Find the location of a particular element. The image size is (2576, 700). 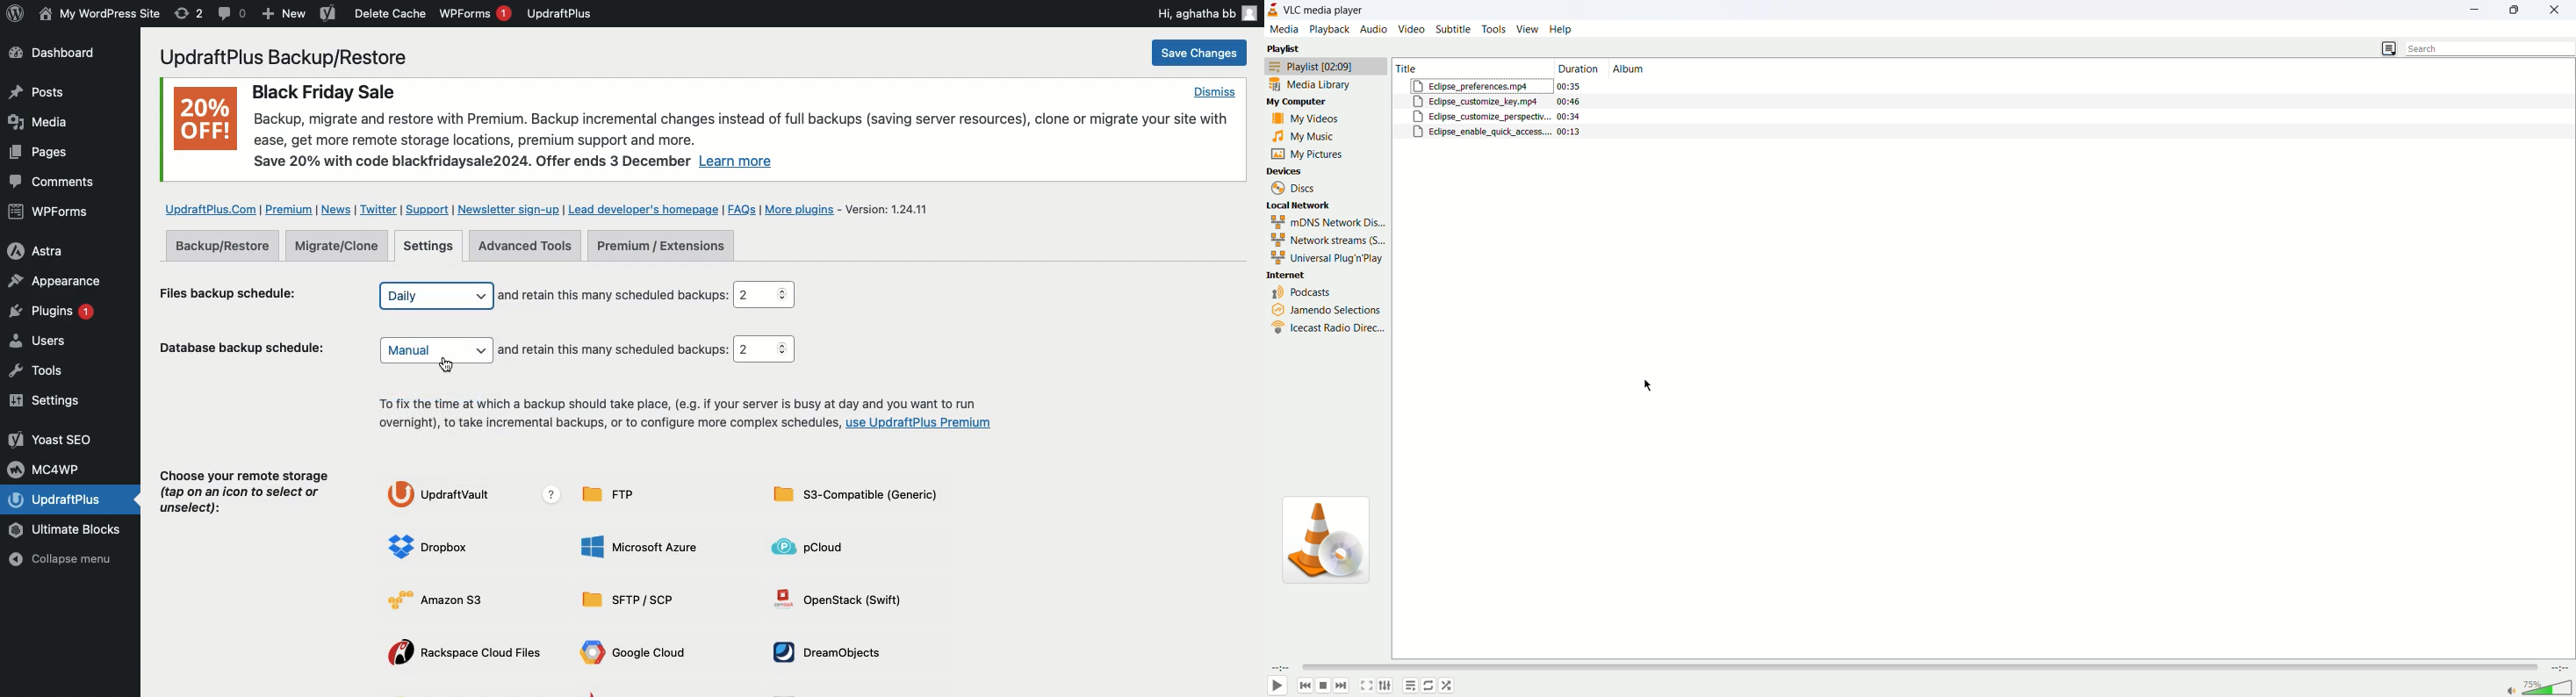

stop is located at coordinates (1322, 685).